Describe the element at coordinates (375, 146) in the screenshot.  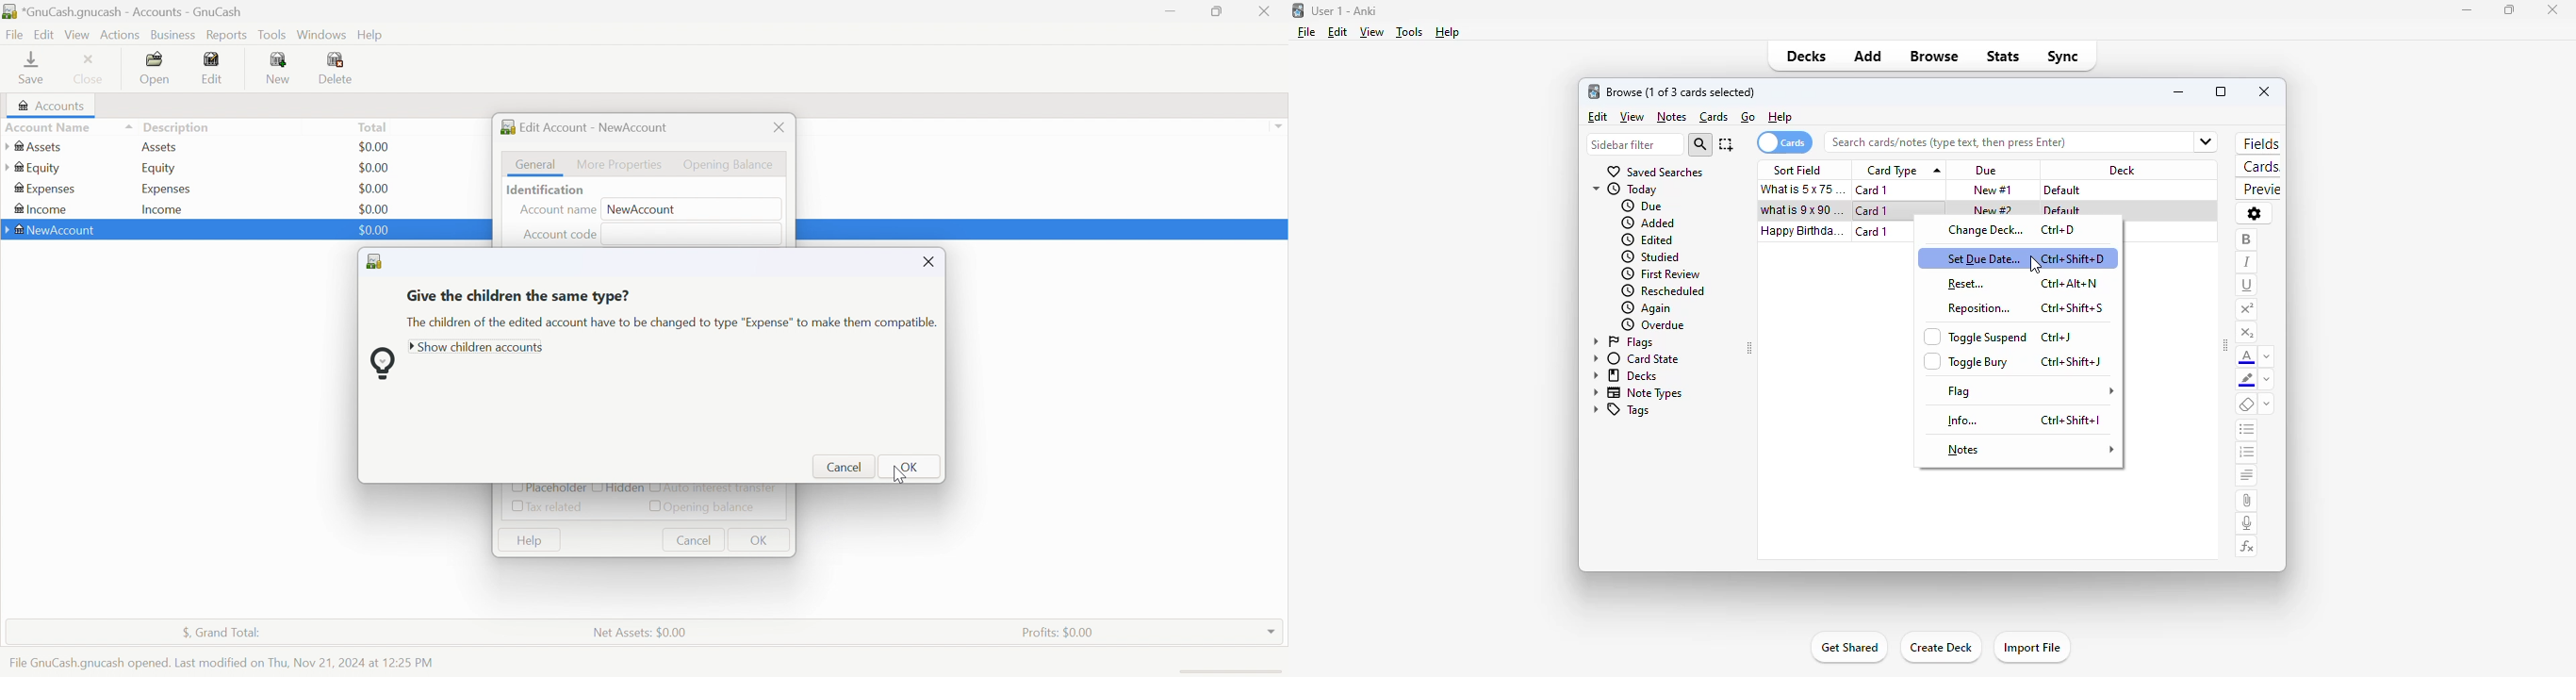
I see `$0.00` at that location.